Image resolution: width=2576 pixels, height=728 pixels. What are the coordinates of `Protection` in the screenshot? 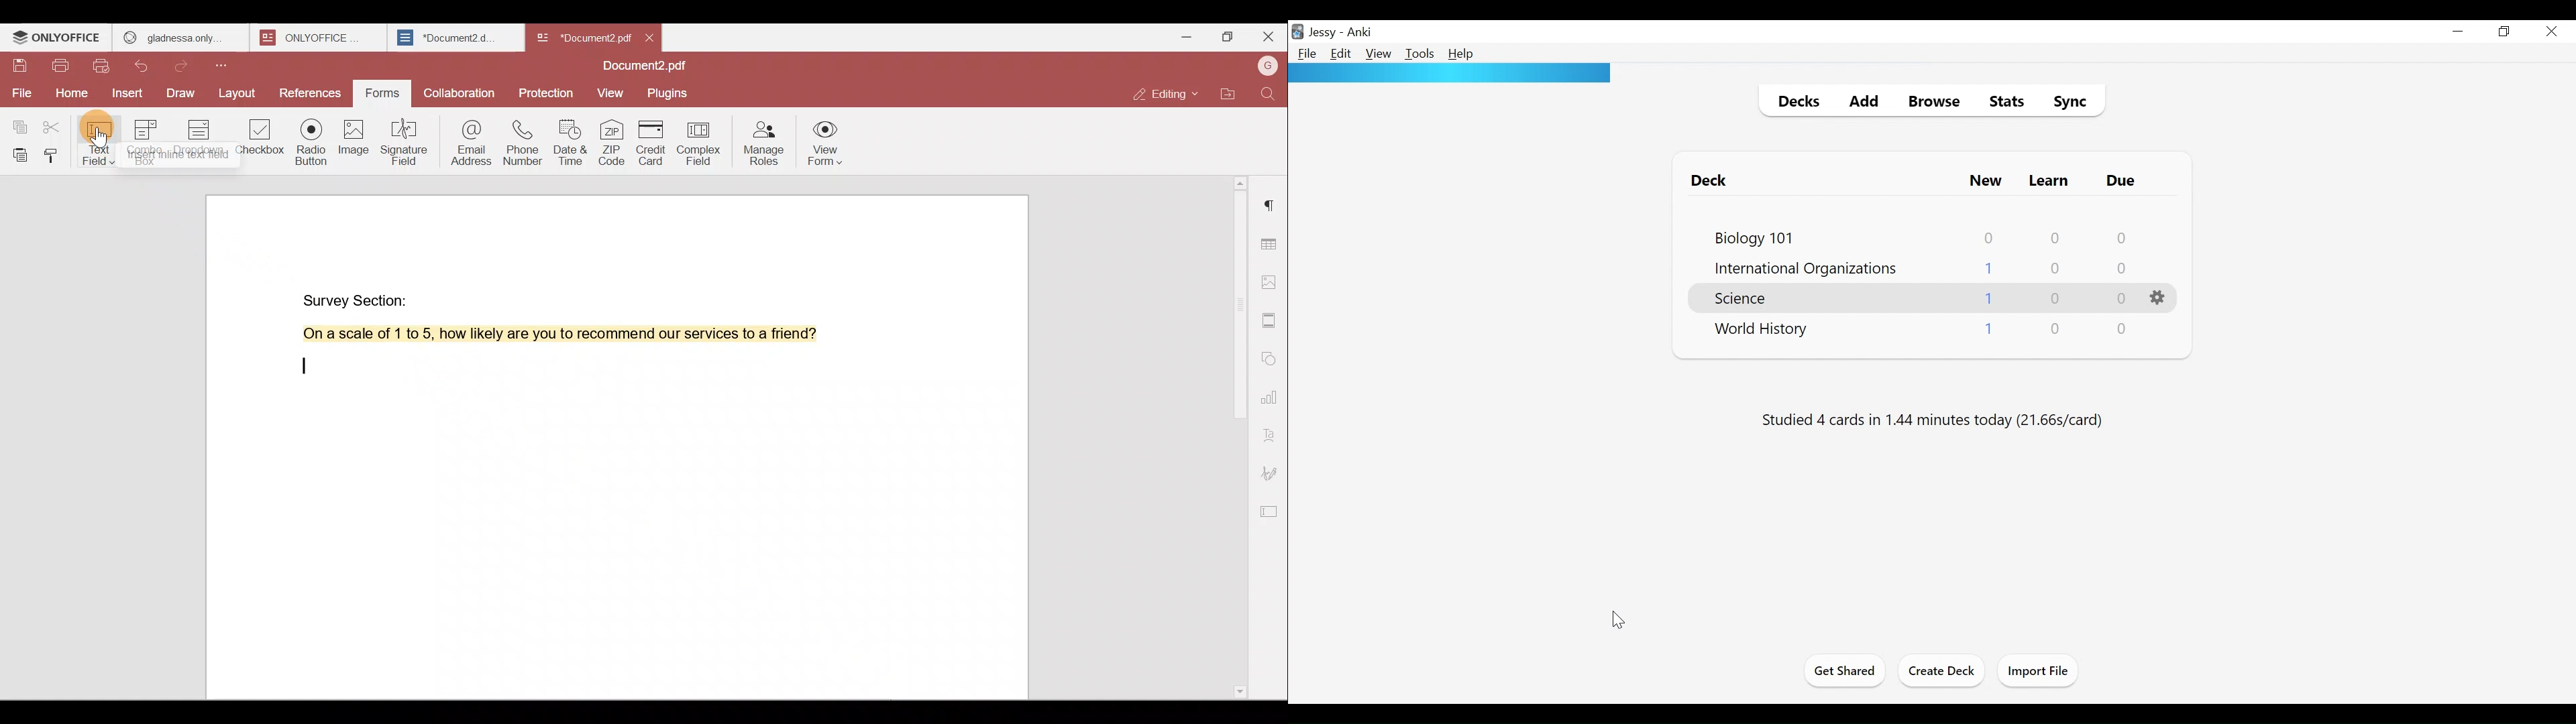 It's located at (549, 89).